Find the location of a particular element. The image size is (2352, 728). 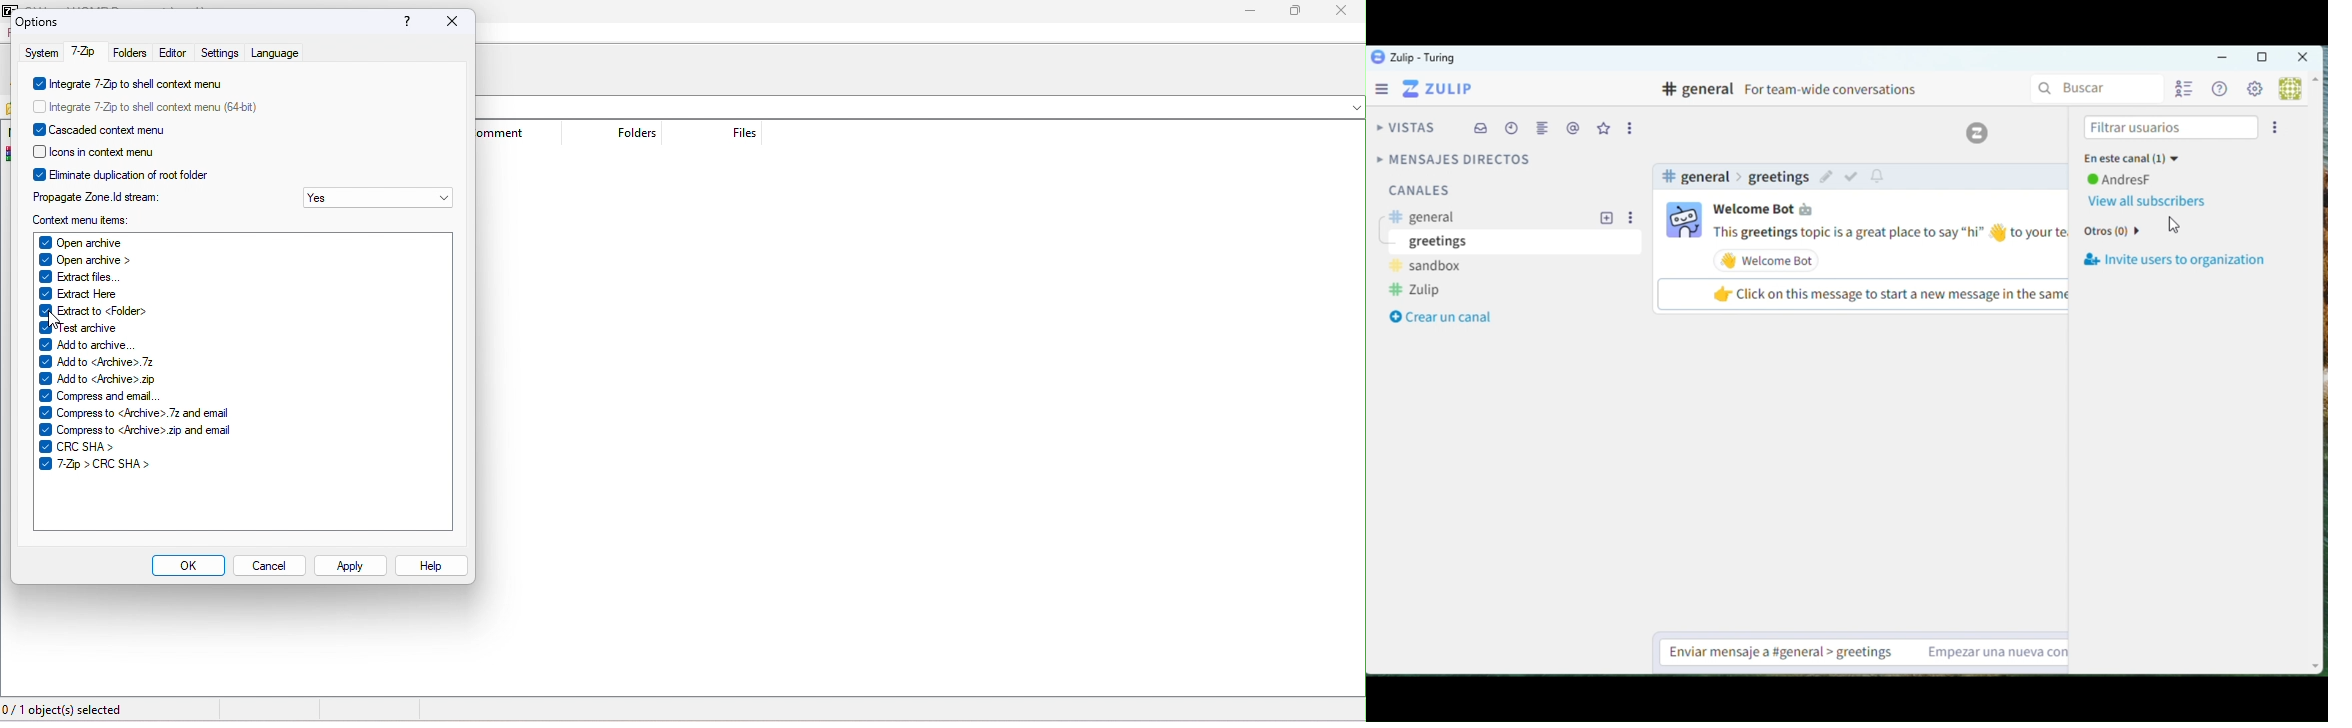

Minimize is located at coordinates (2223, 55).